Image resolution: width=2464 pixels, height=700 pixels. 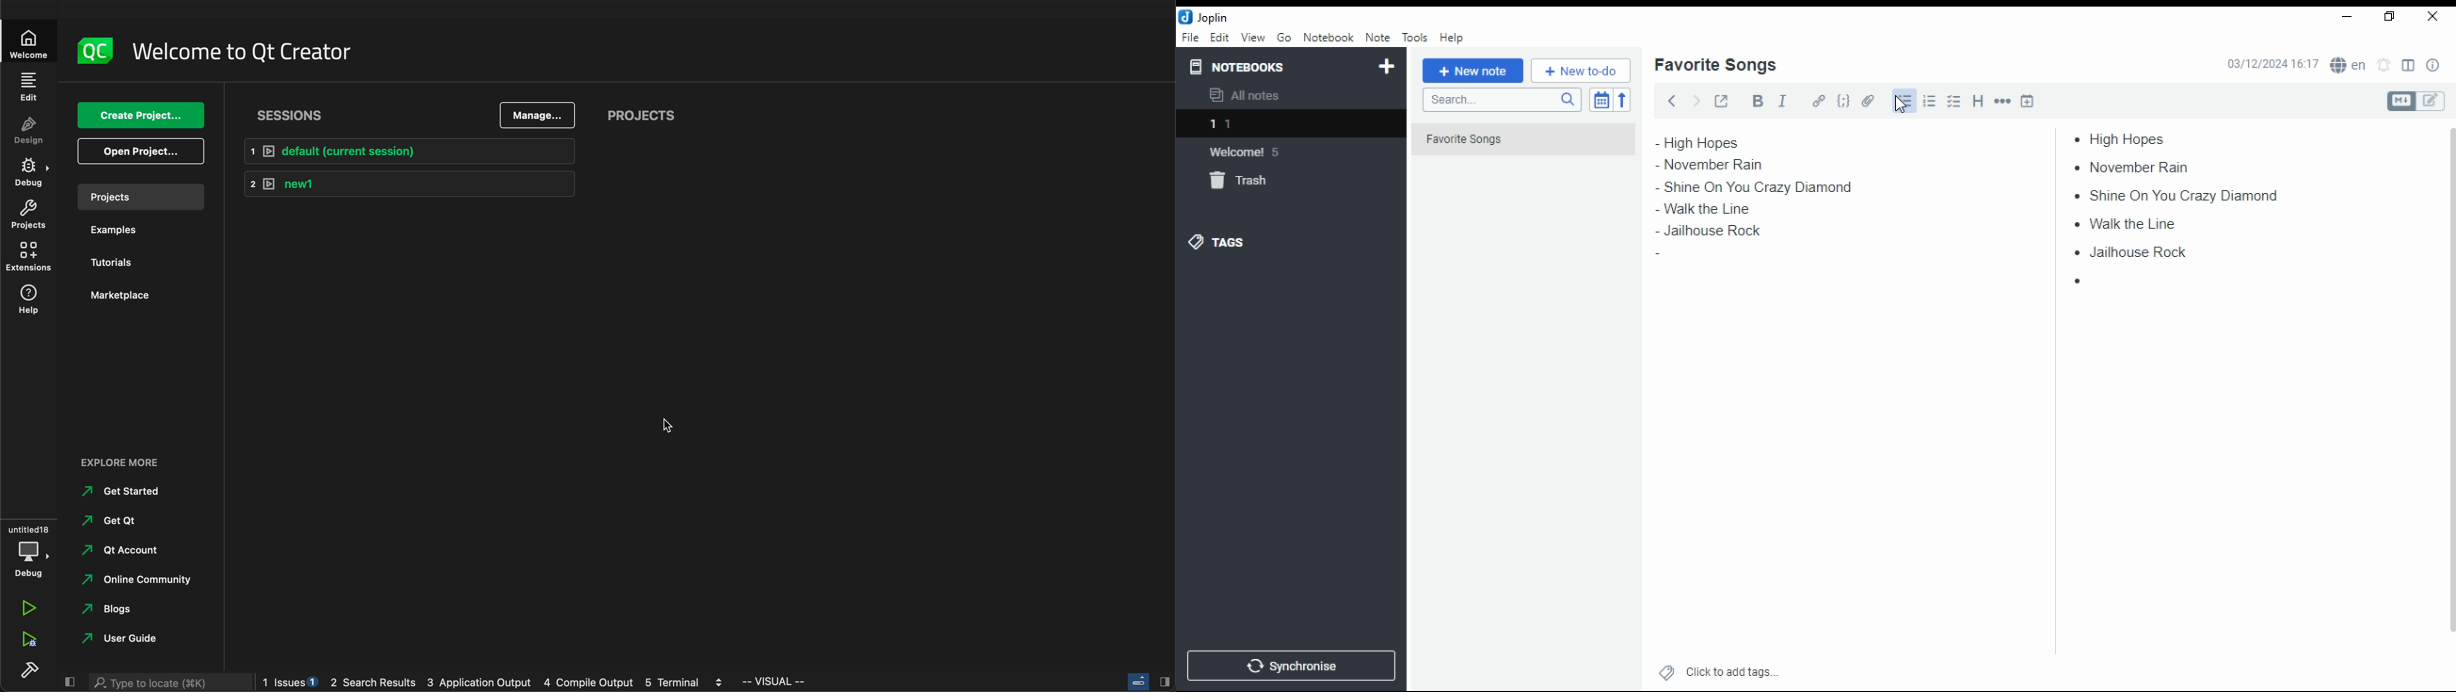 What do you see at coordinates (29, 551) in the screenshot?
I see `debug` at bounding box center [29, 551].